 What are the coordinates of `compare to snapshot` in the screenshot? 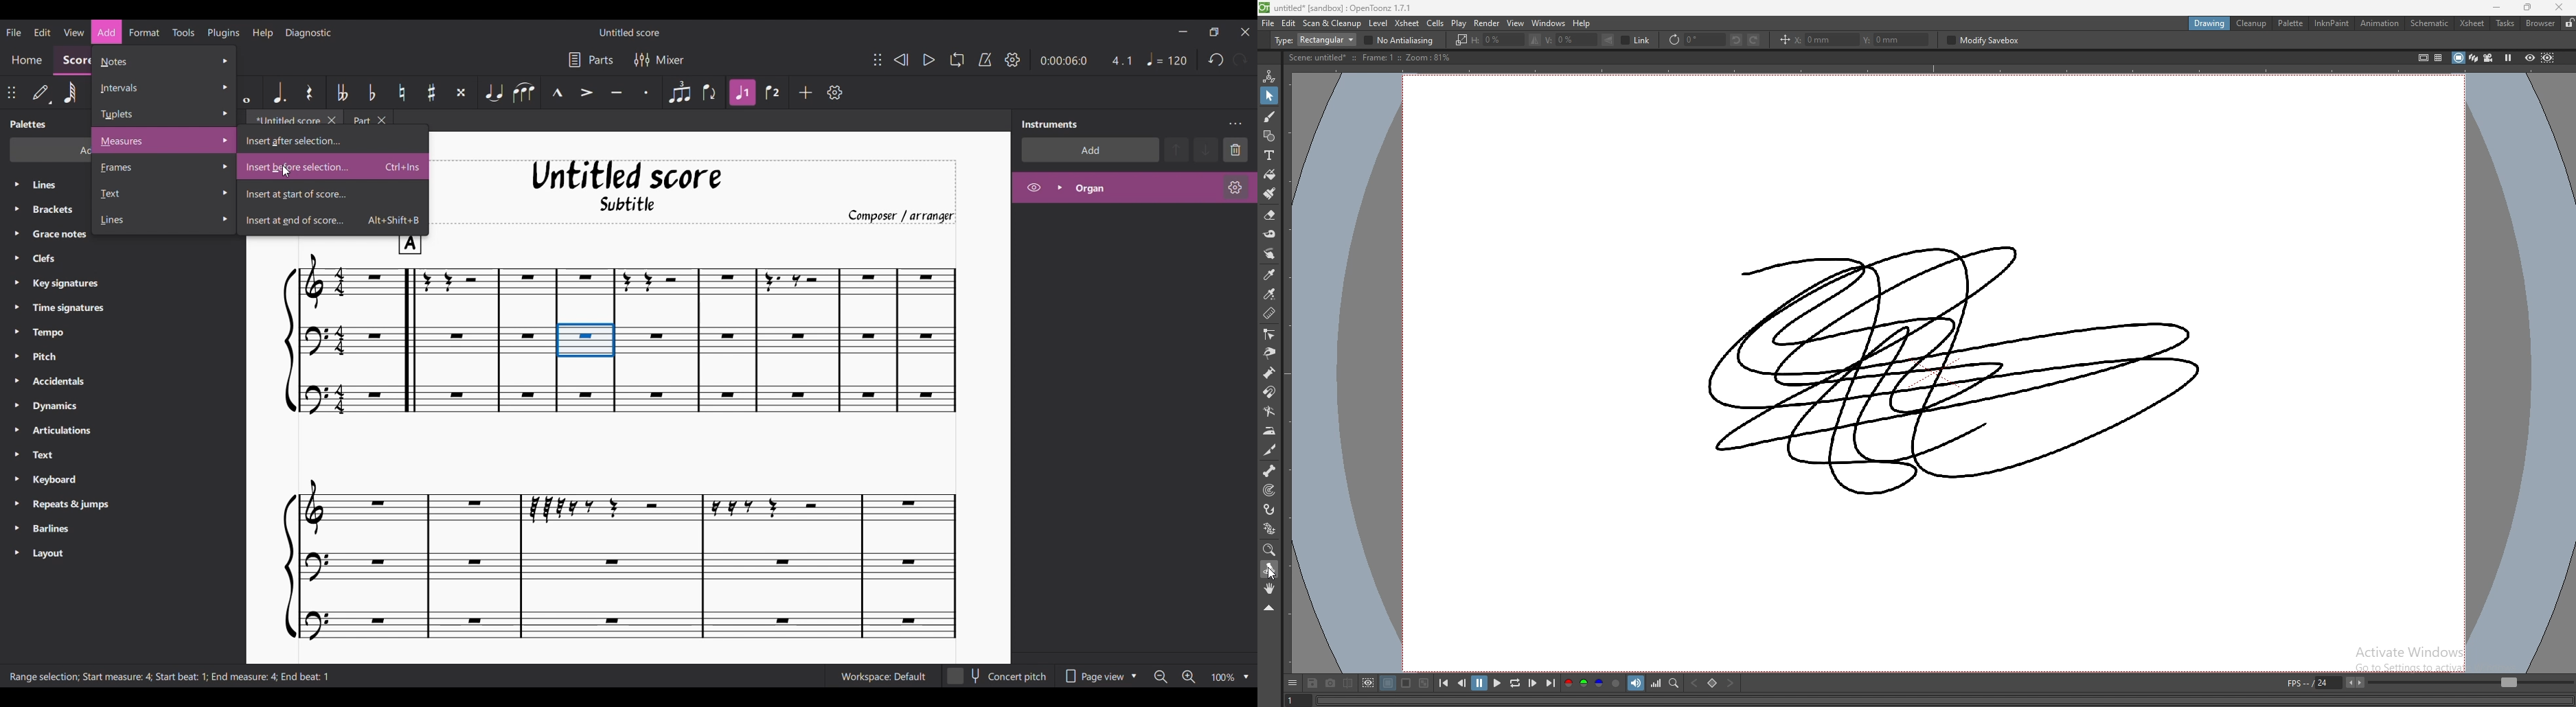 It's located at (1349, 683).